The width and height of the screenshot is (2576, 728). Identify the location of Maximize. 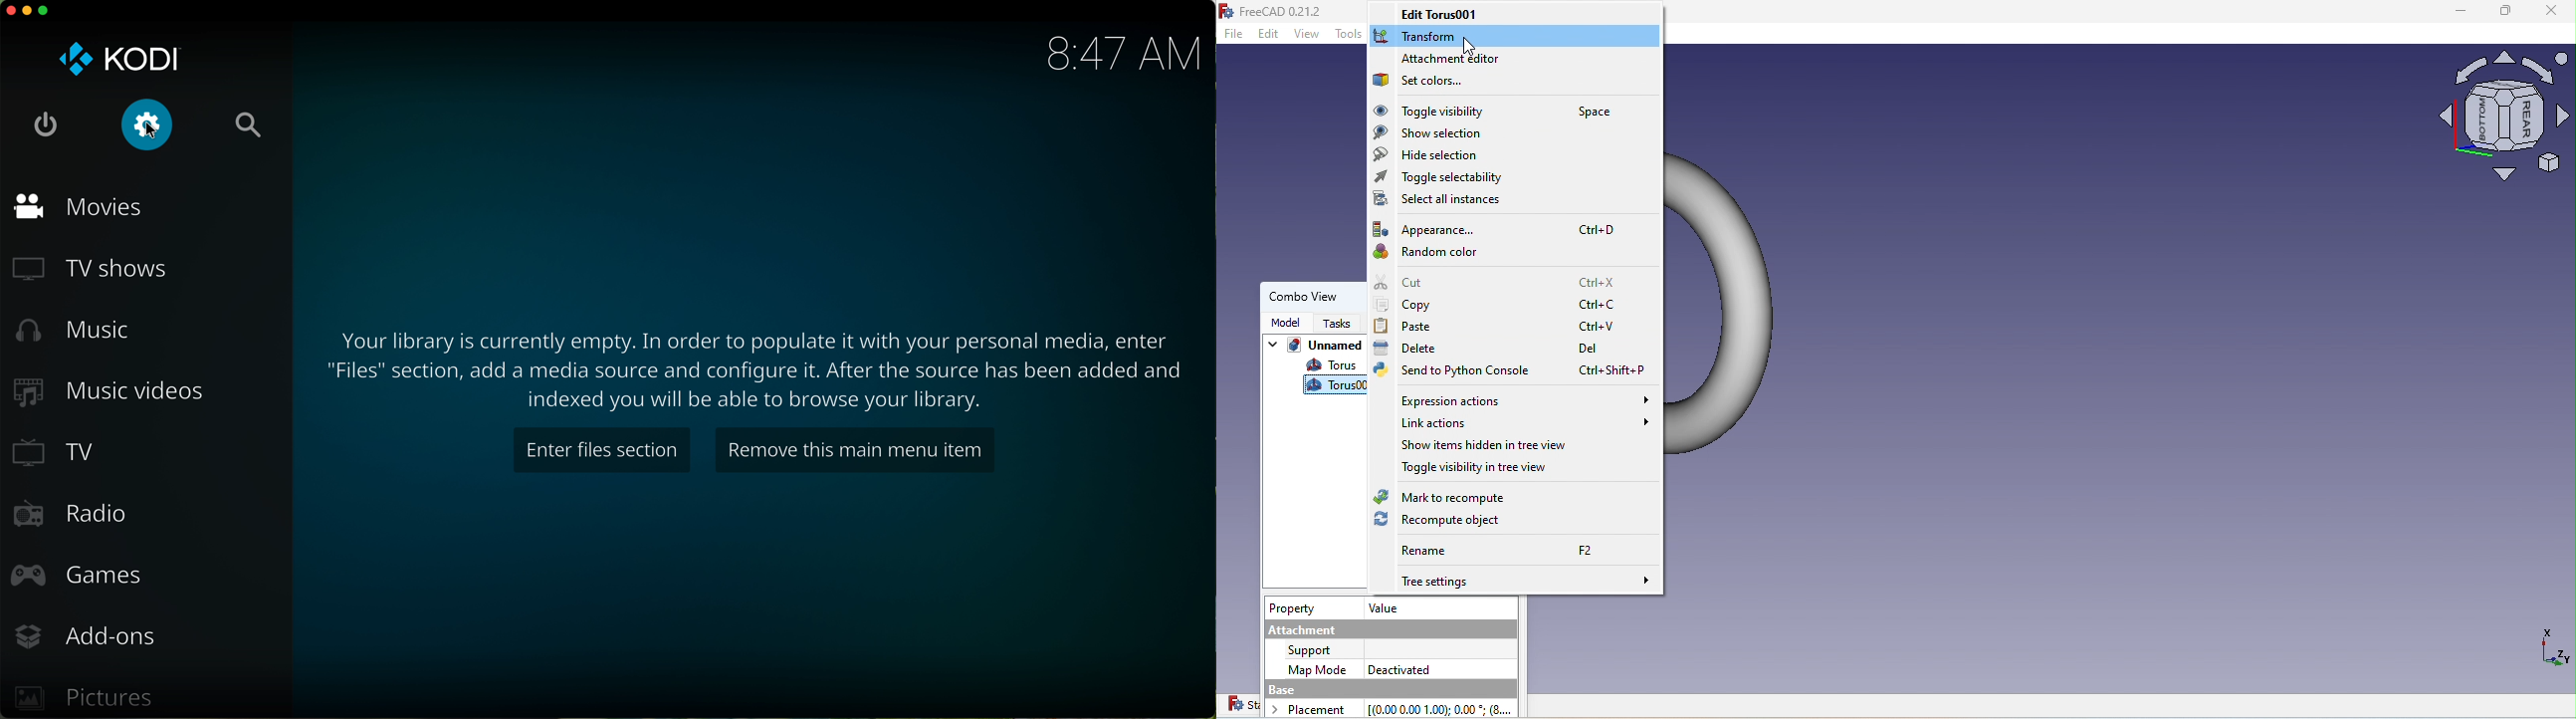
(2503, 15).